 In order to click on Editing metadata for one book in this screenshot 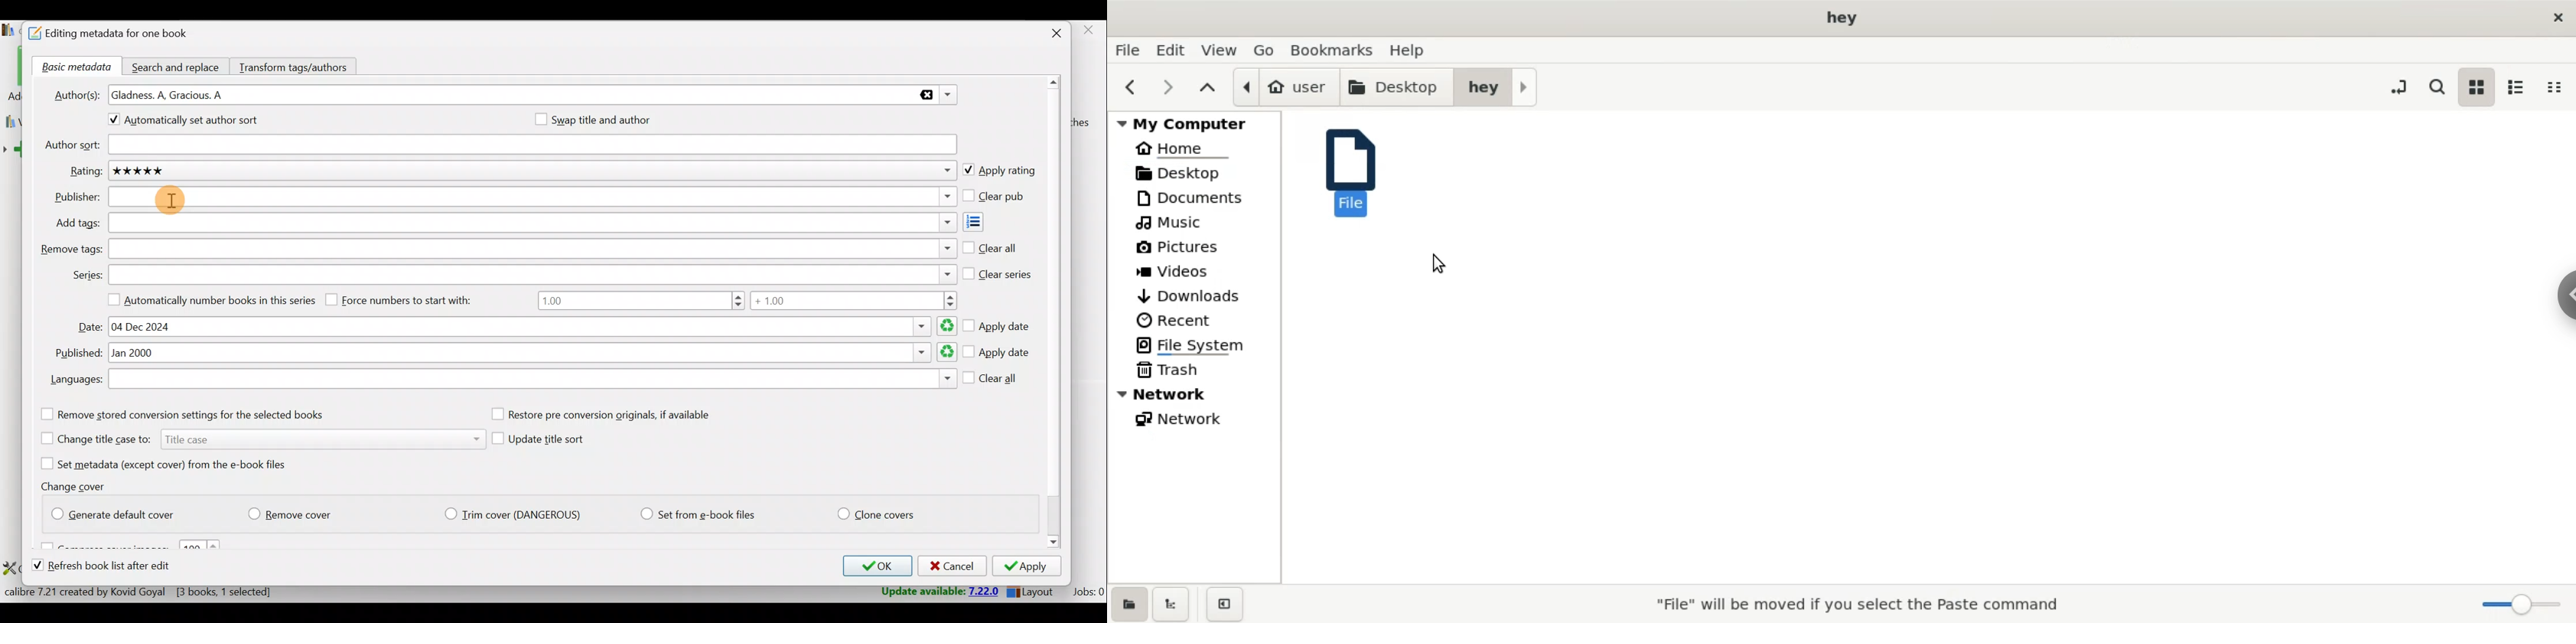, I will do `click(122, 34)`.